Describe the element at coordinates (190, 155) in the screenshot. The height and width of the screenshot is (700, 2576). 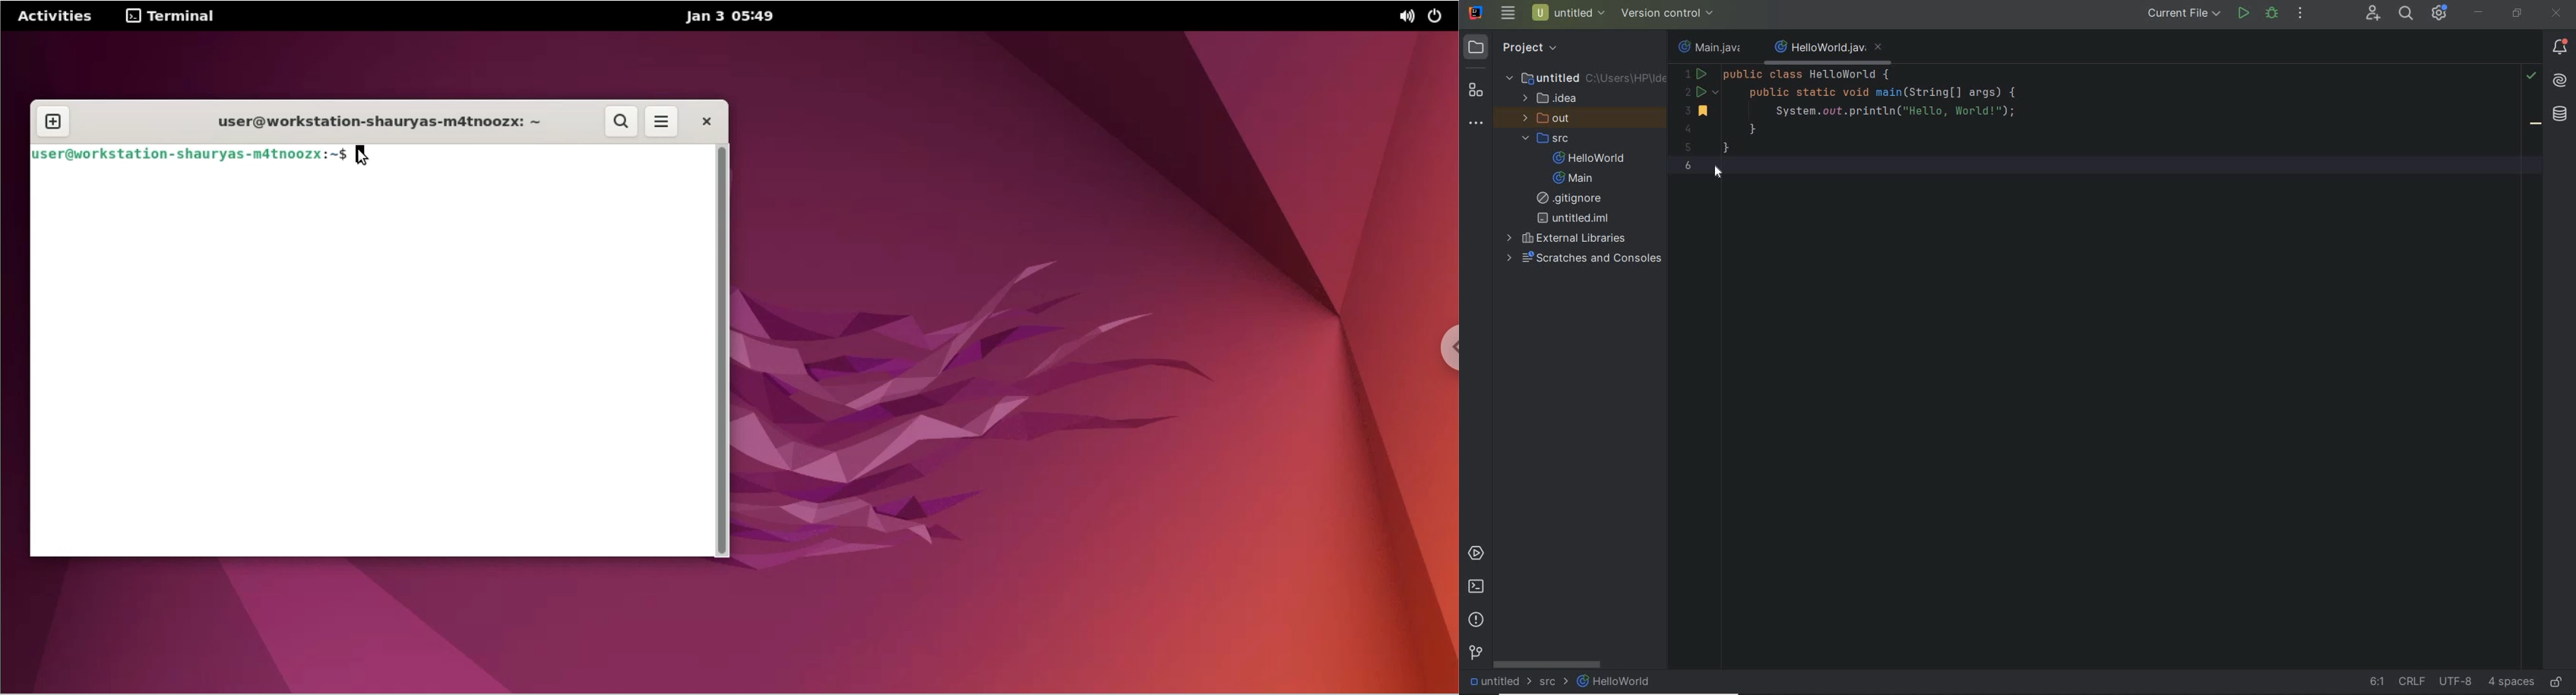
I see `workstation name` at that location.